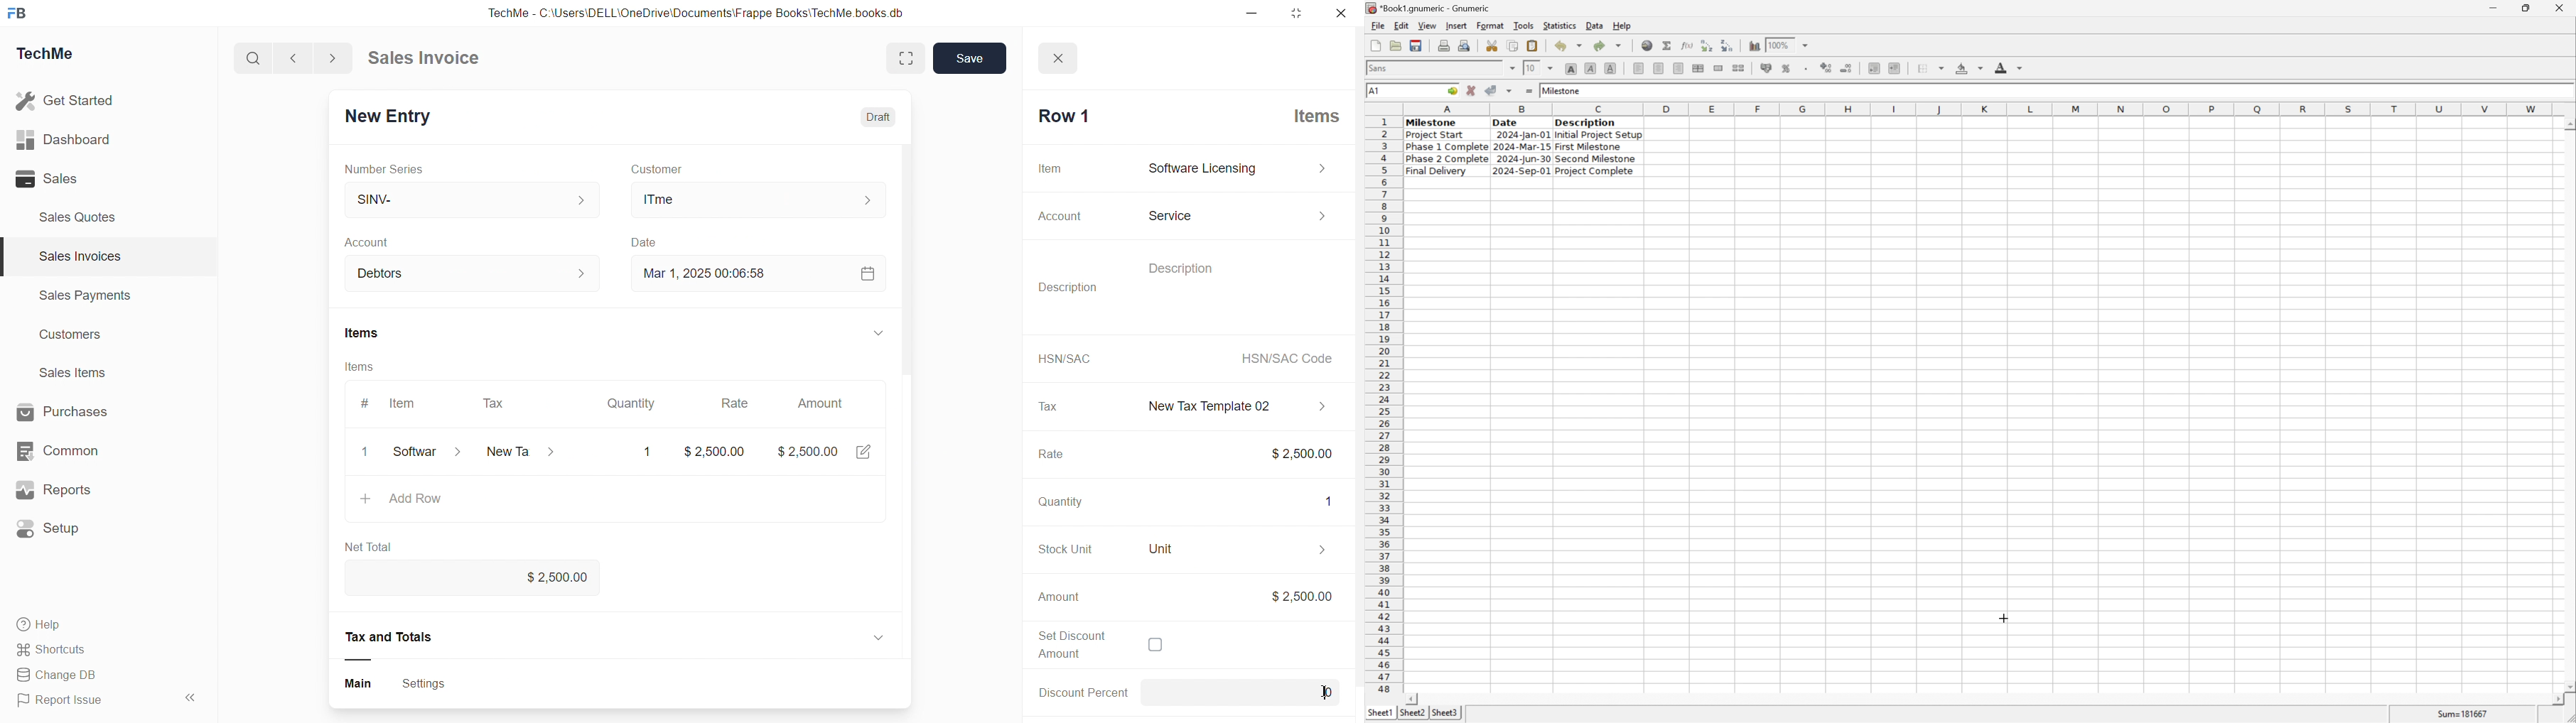 This screenshot has width=2576, height=728. I want to click on $2,500.00, so click(1290, 452).